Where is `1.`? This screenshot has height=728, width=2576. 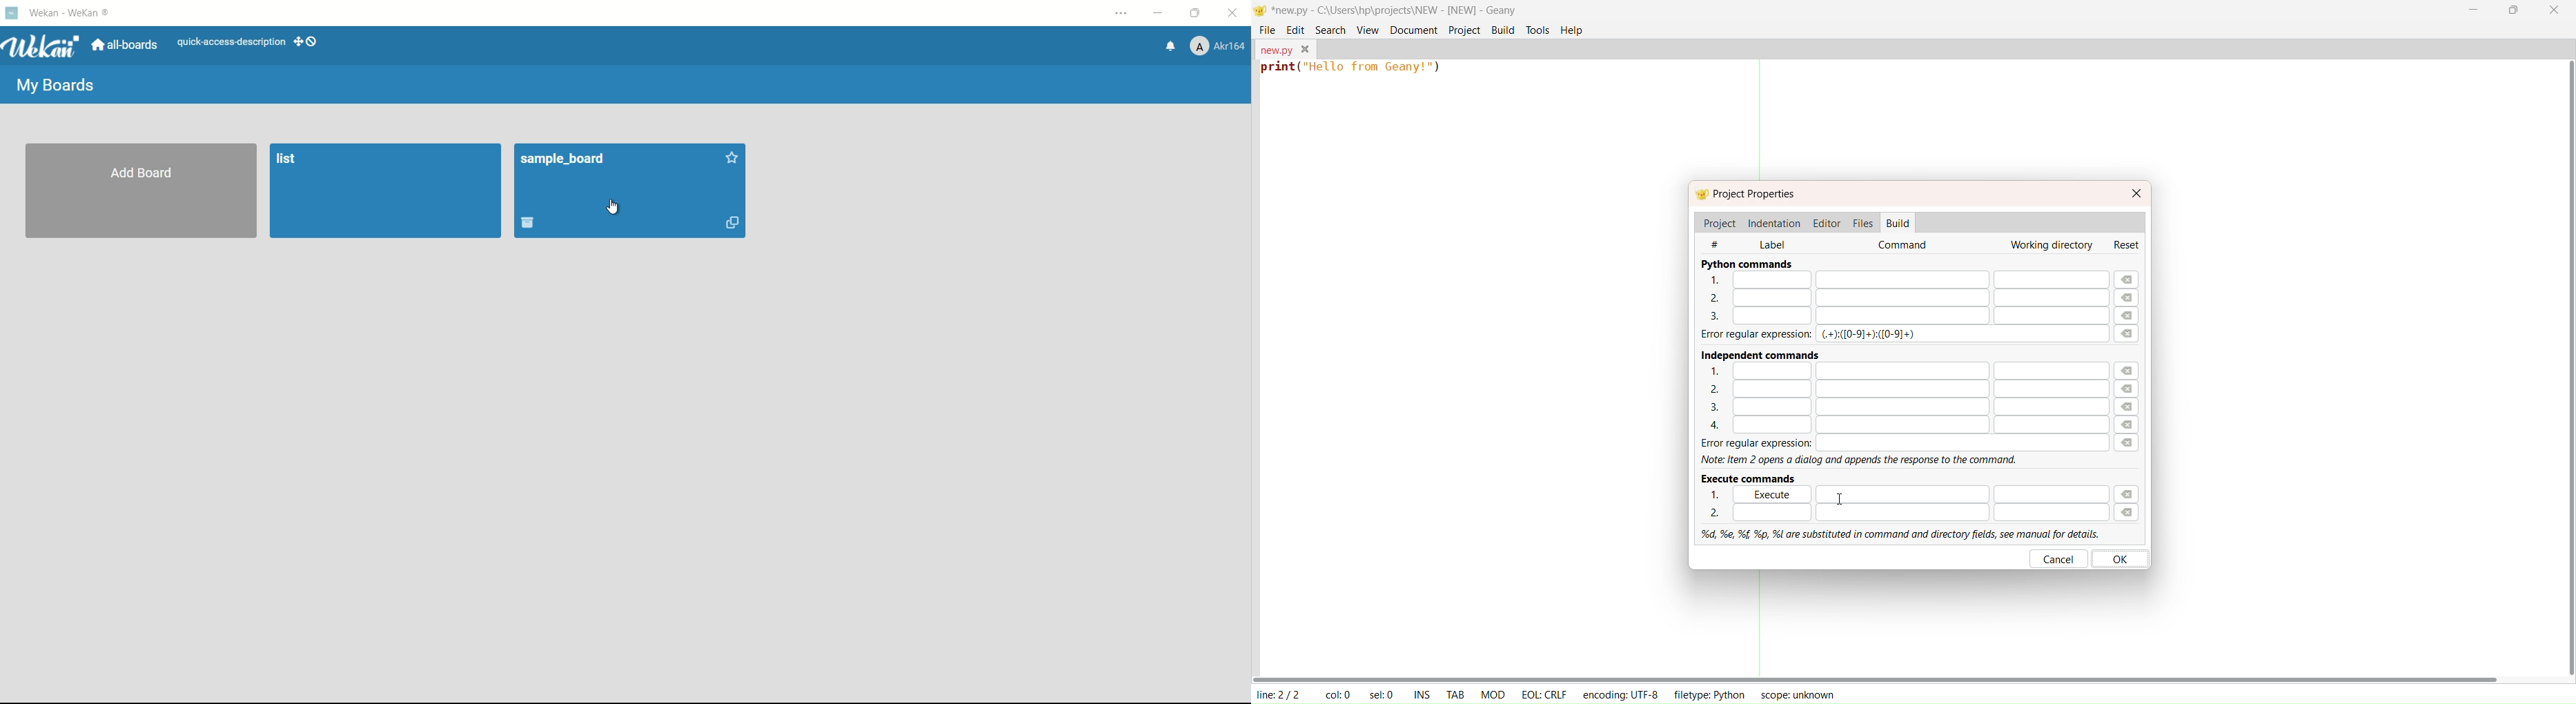 1. is located at coordinates (1903, 280).